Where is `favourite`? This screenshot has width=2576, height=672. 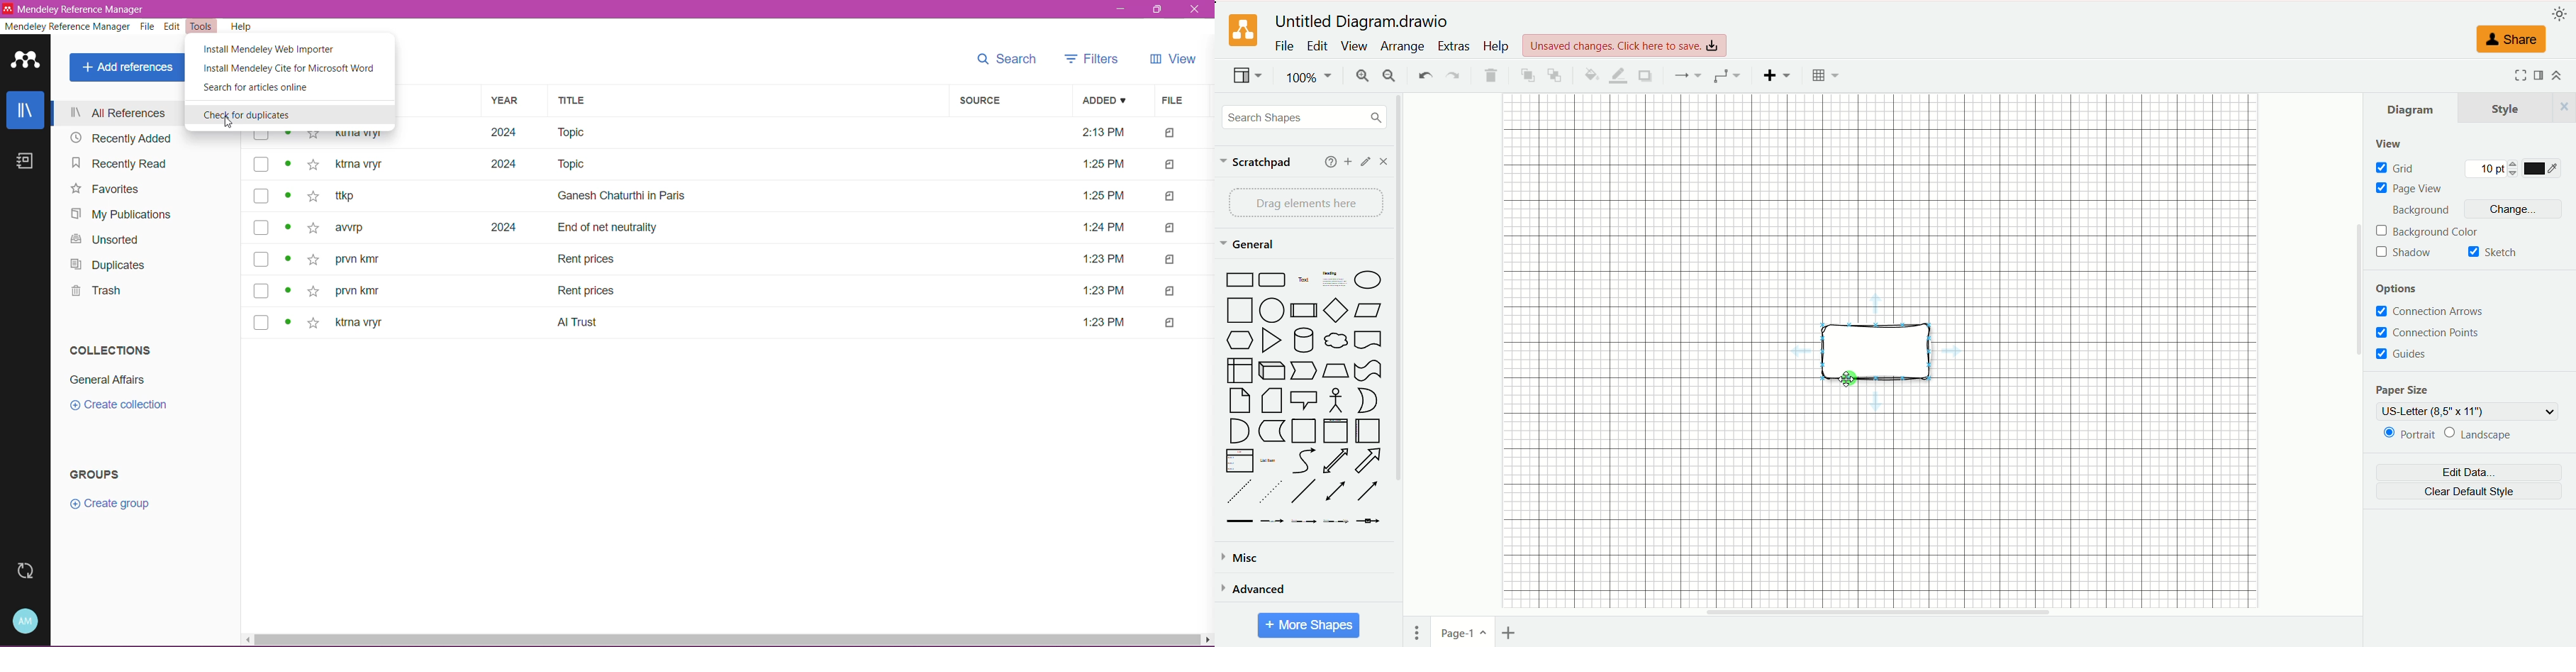 favourite is located at coordinates (314, 291).